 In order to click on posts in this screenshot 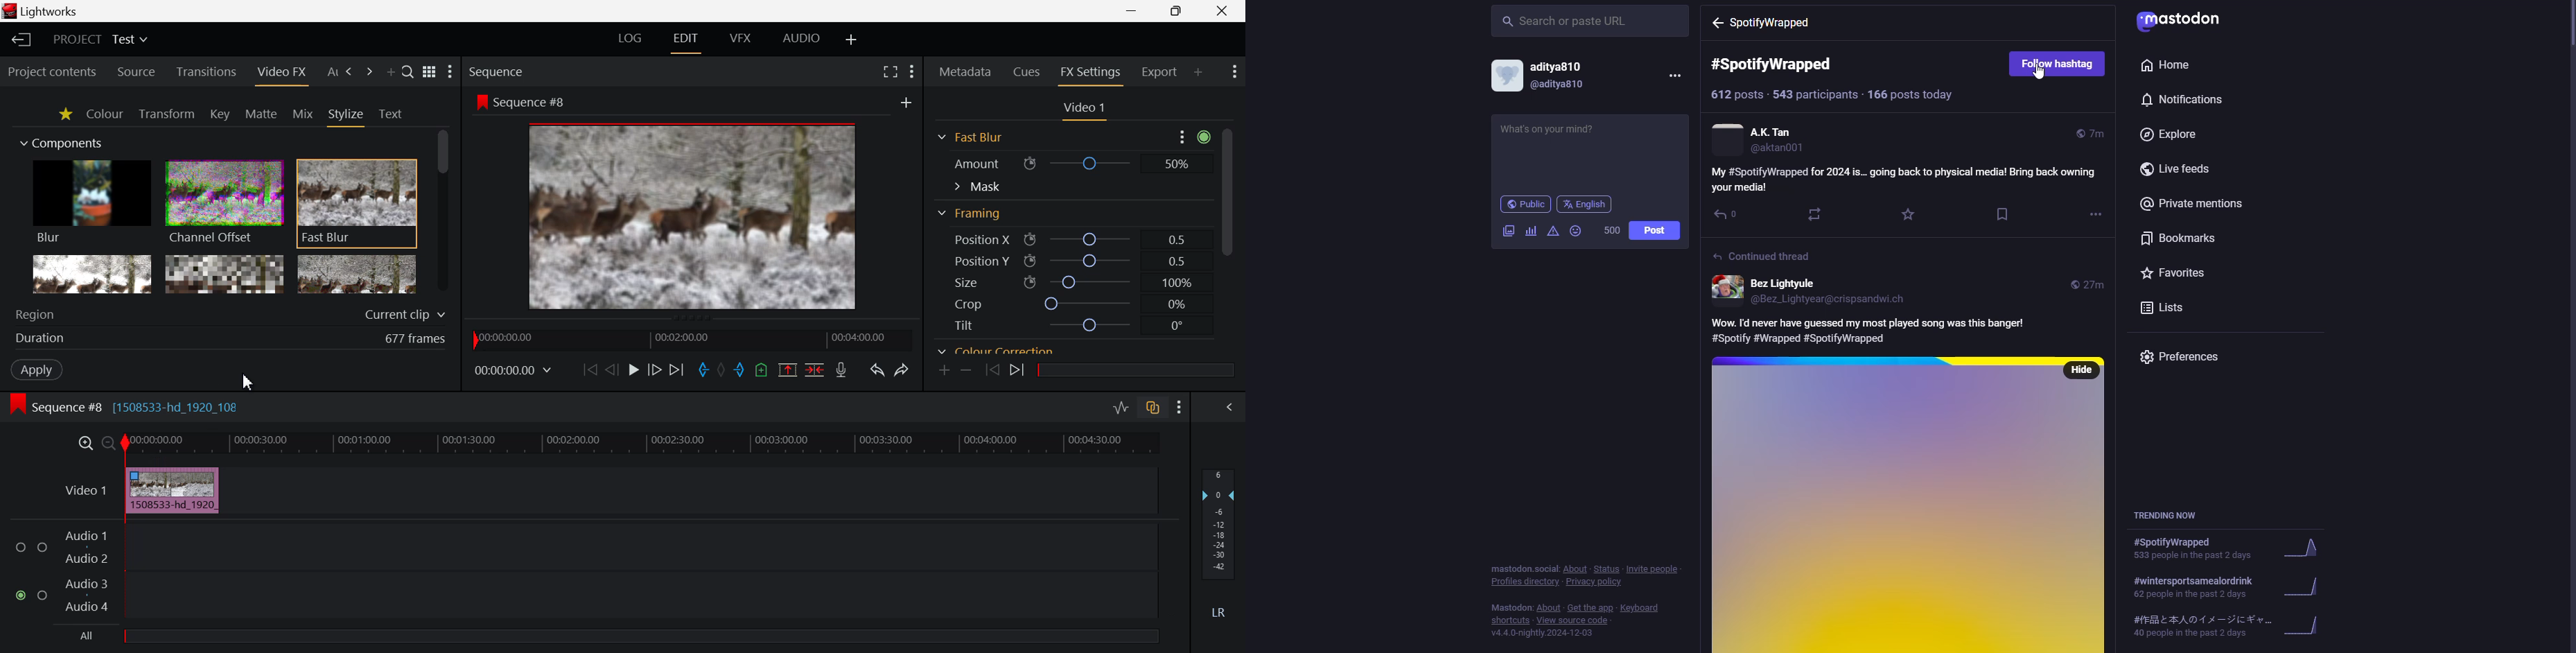, I will do `click(1911, 96)`.